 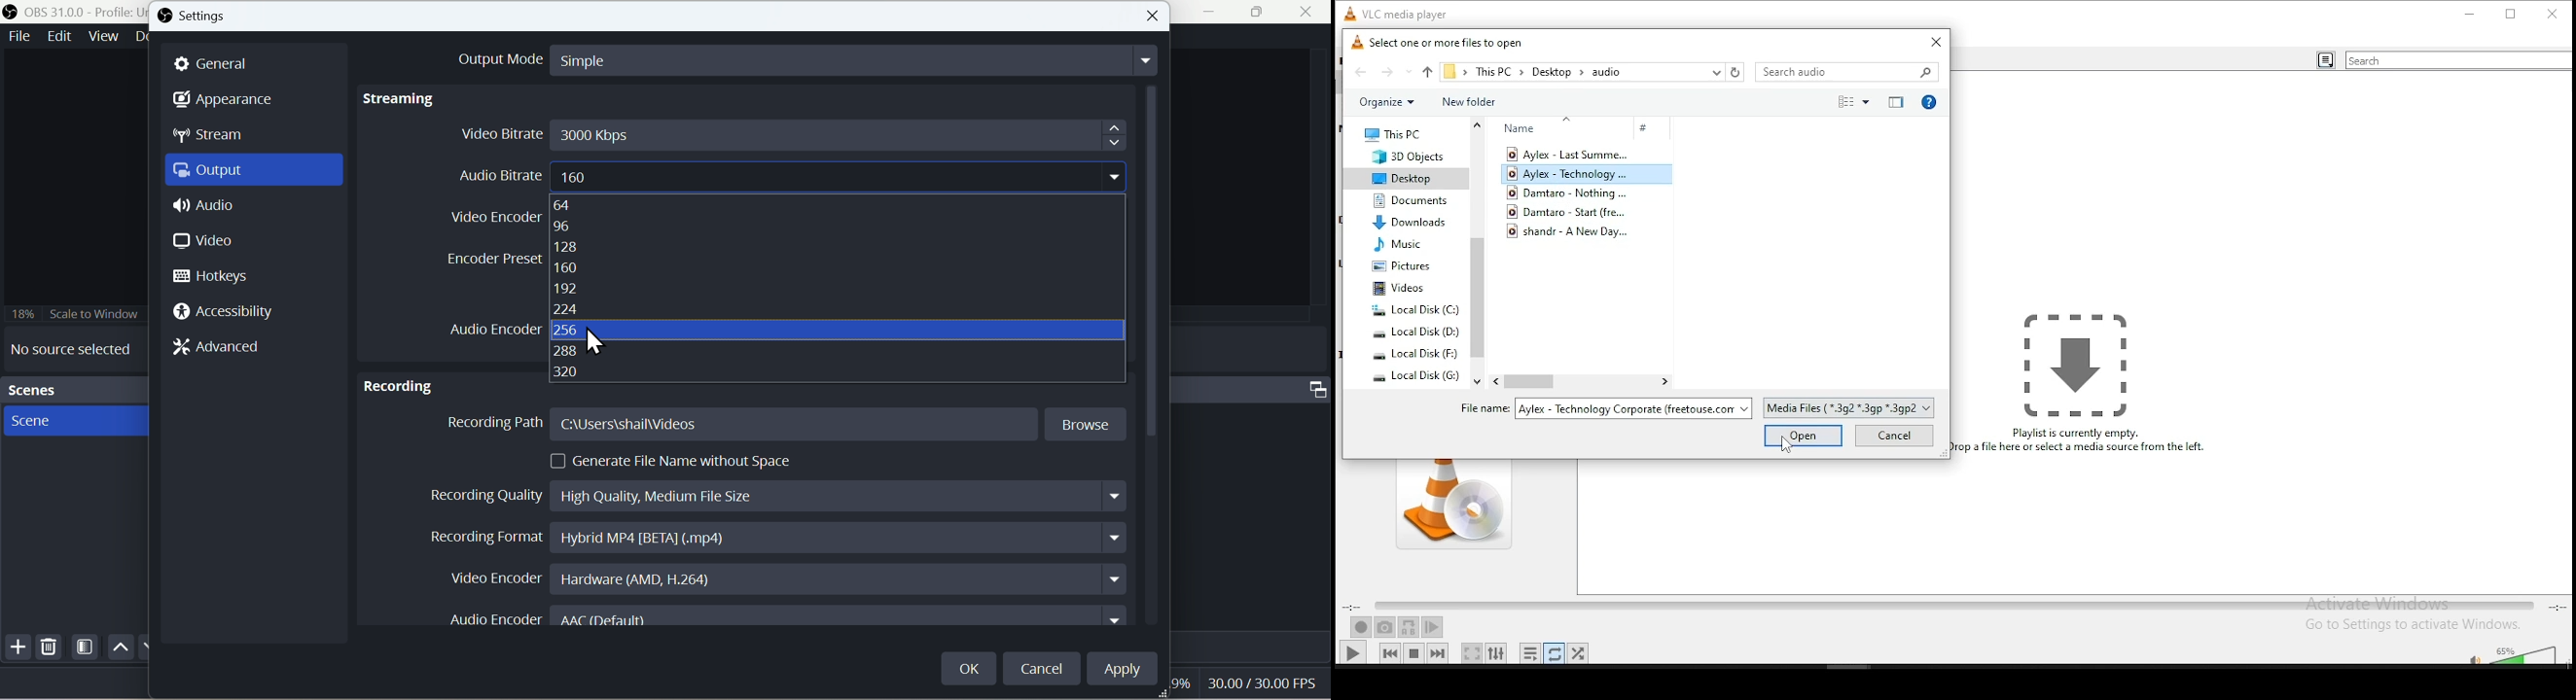 I want to click on Recording Path, so click(x=787, y=425).